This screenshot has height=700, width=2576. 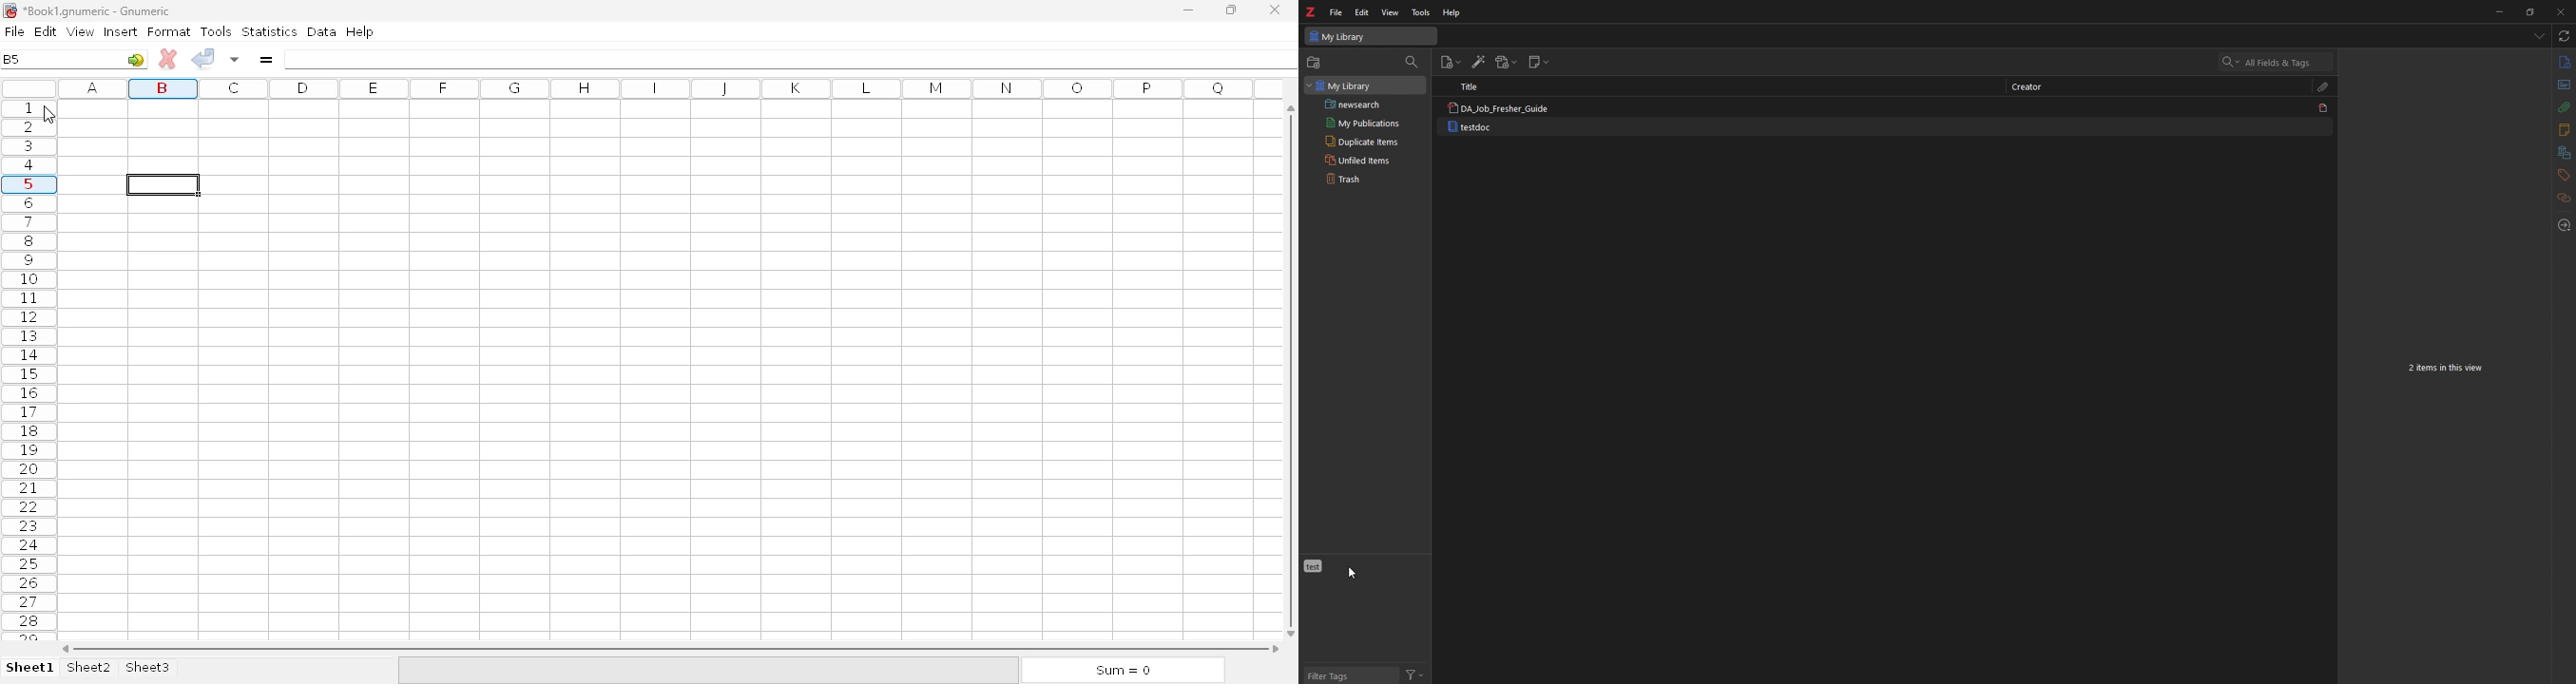 I want to click on abstract, so click(x=2565, y=85).